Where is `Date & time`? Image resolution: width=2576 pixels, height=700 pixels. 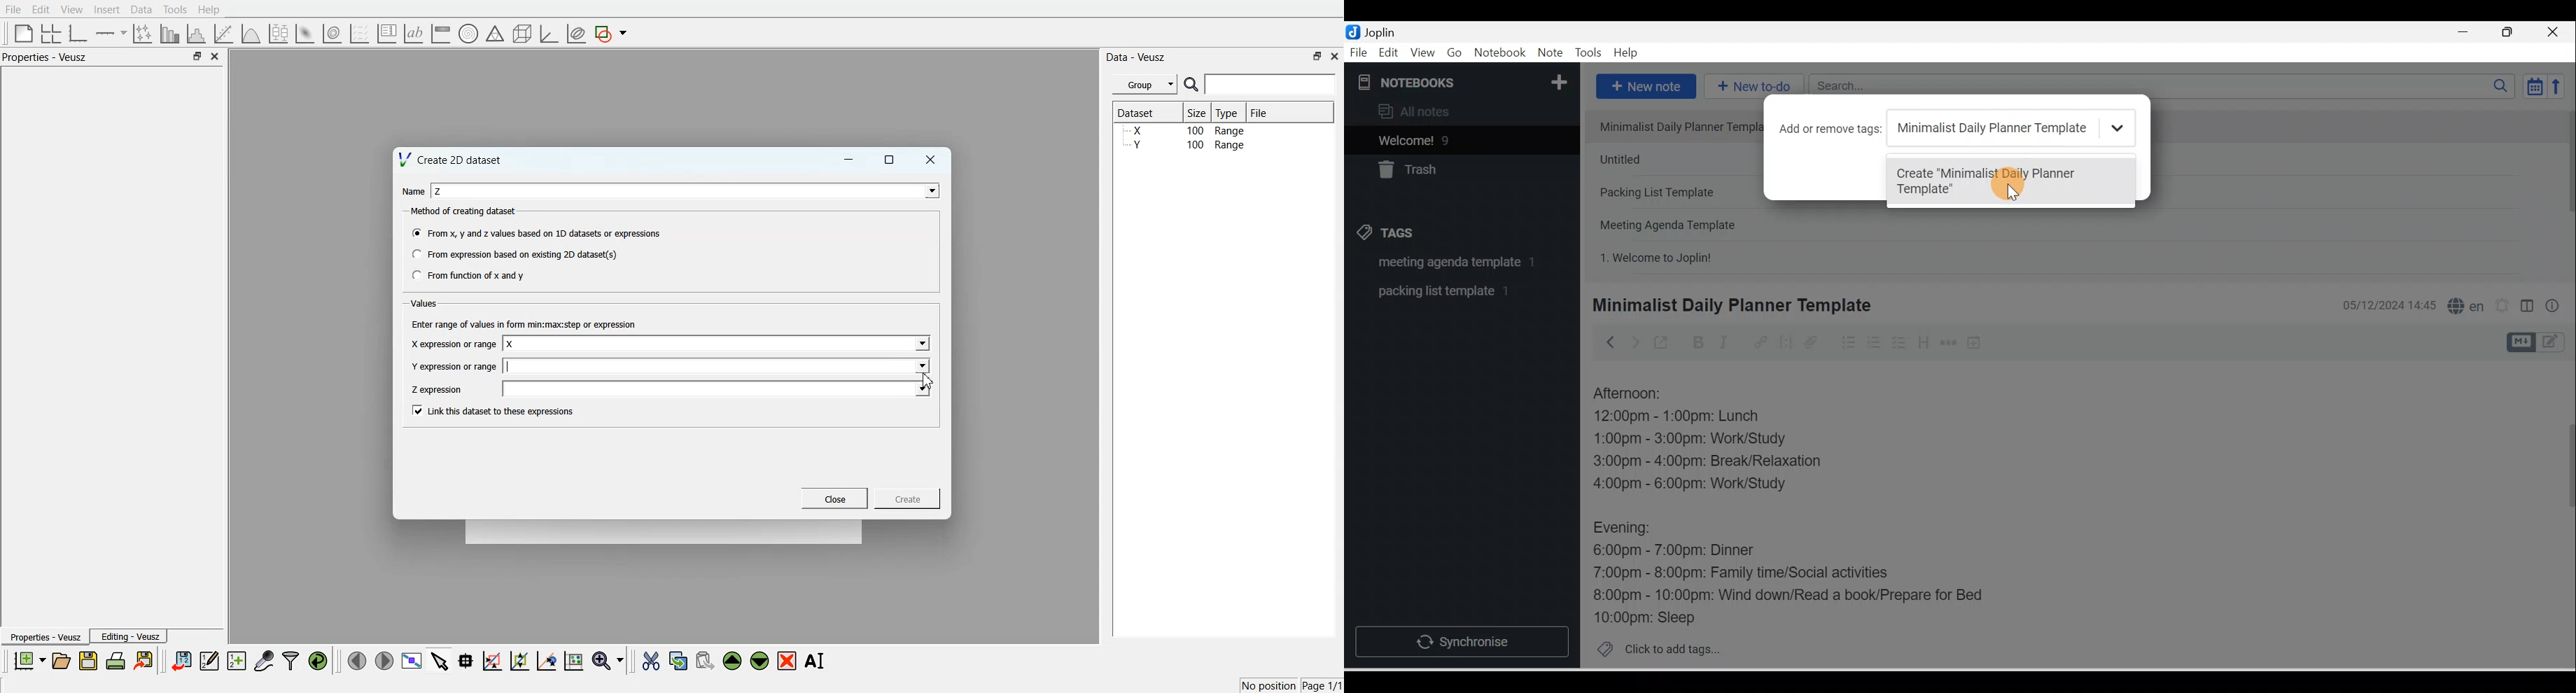
Date & time is located at coordinates (2387, 305).